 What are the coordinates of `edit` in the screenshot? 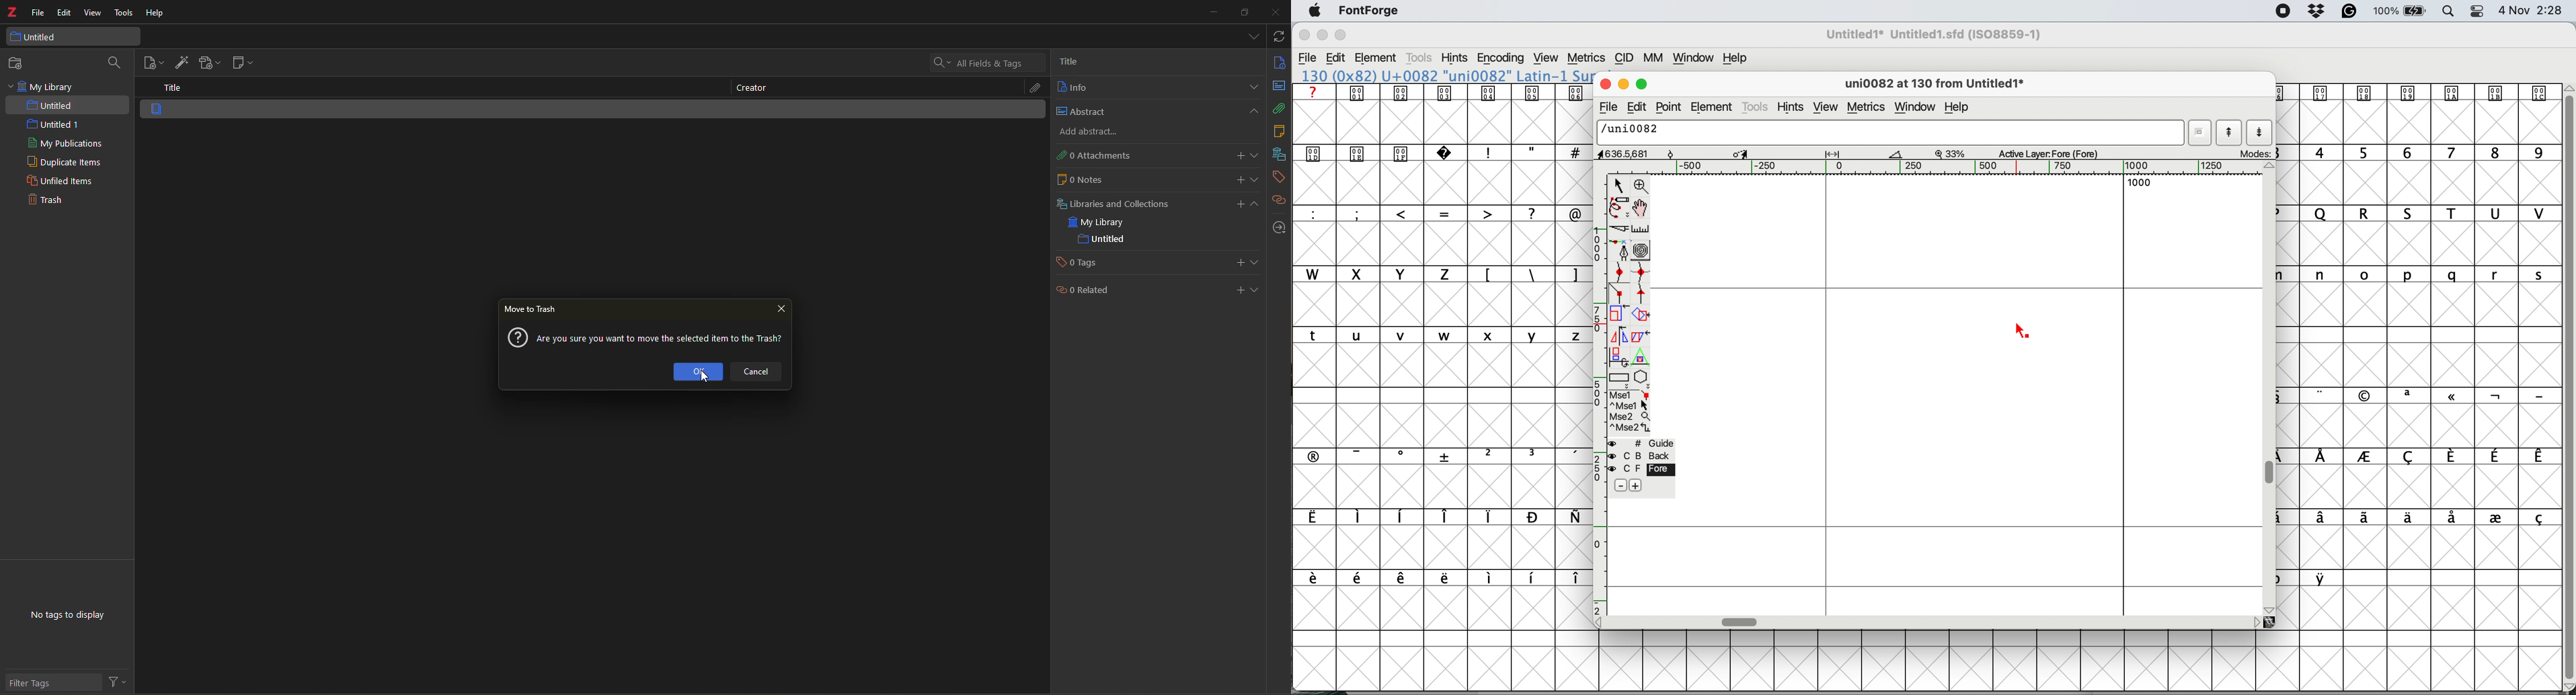 It's located at (1634, 108).